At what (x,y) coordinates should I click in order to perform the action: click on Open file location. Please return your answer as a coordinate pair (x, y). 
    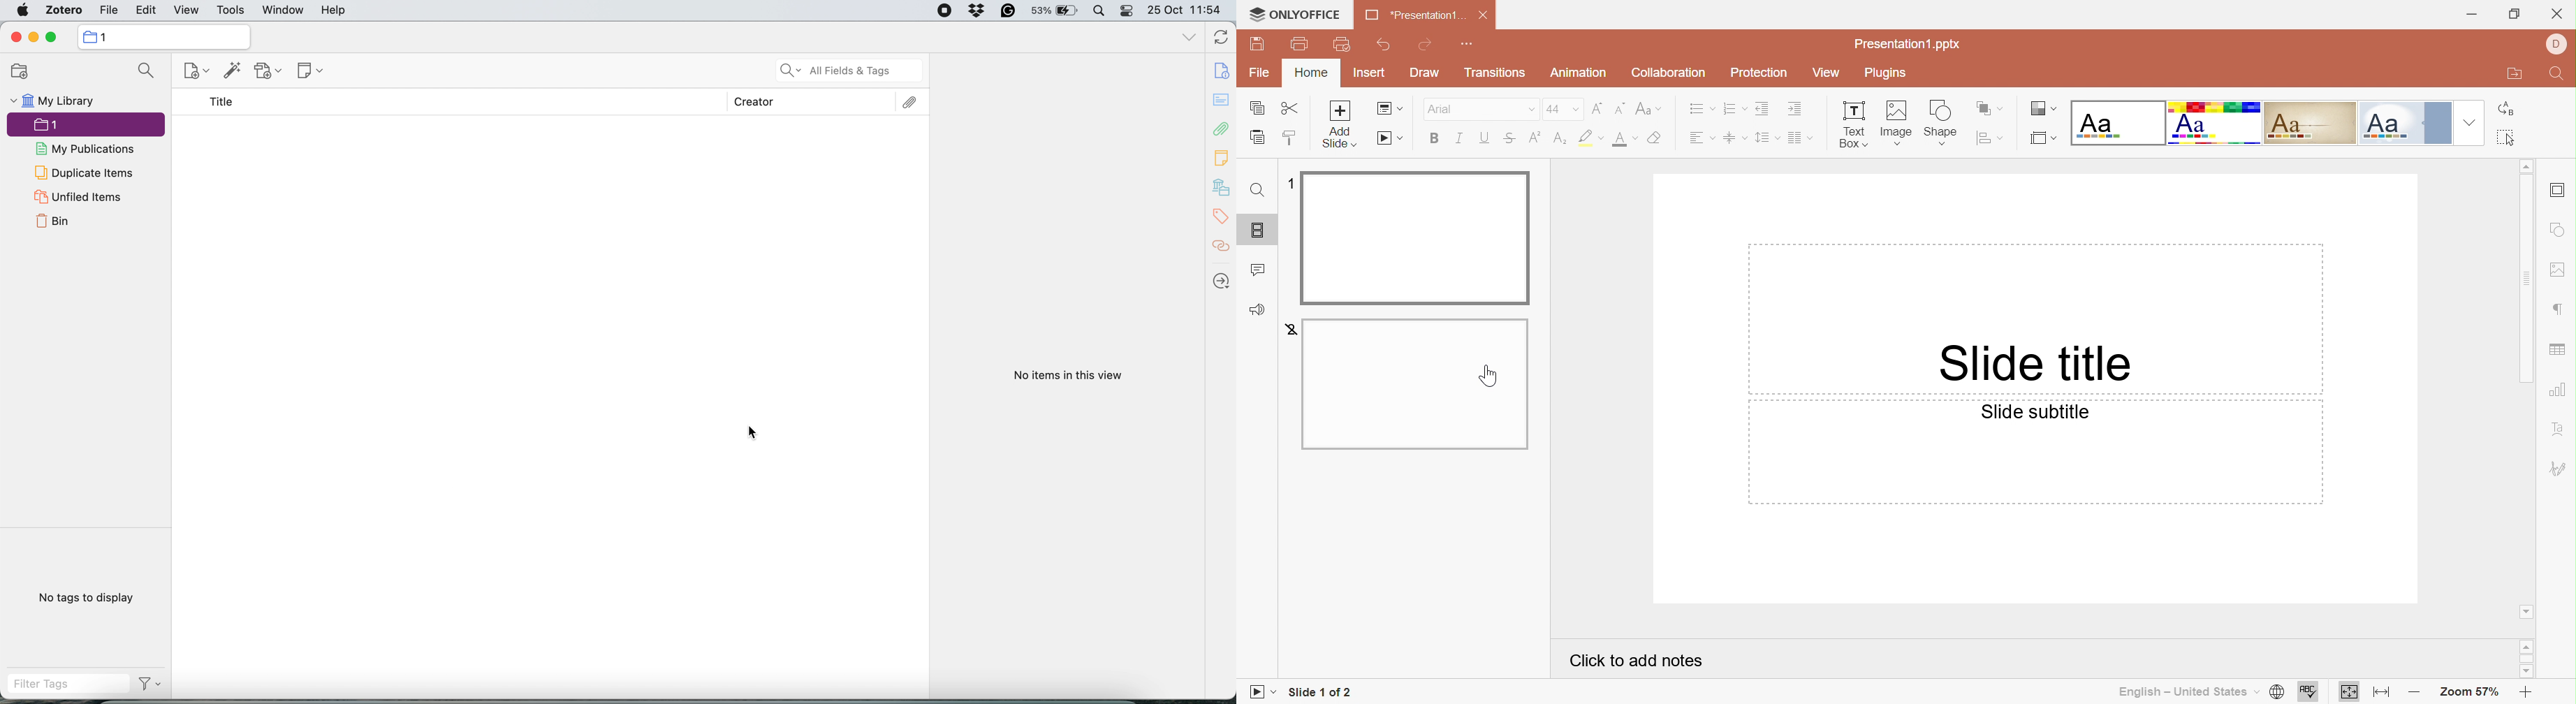
    Looking at the image, I should click on (2511, 73).